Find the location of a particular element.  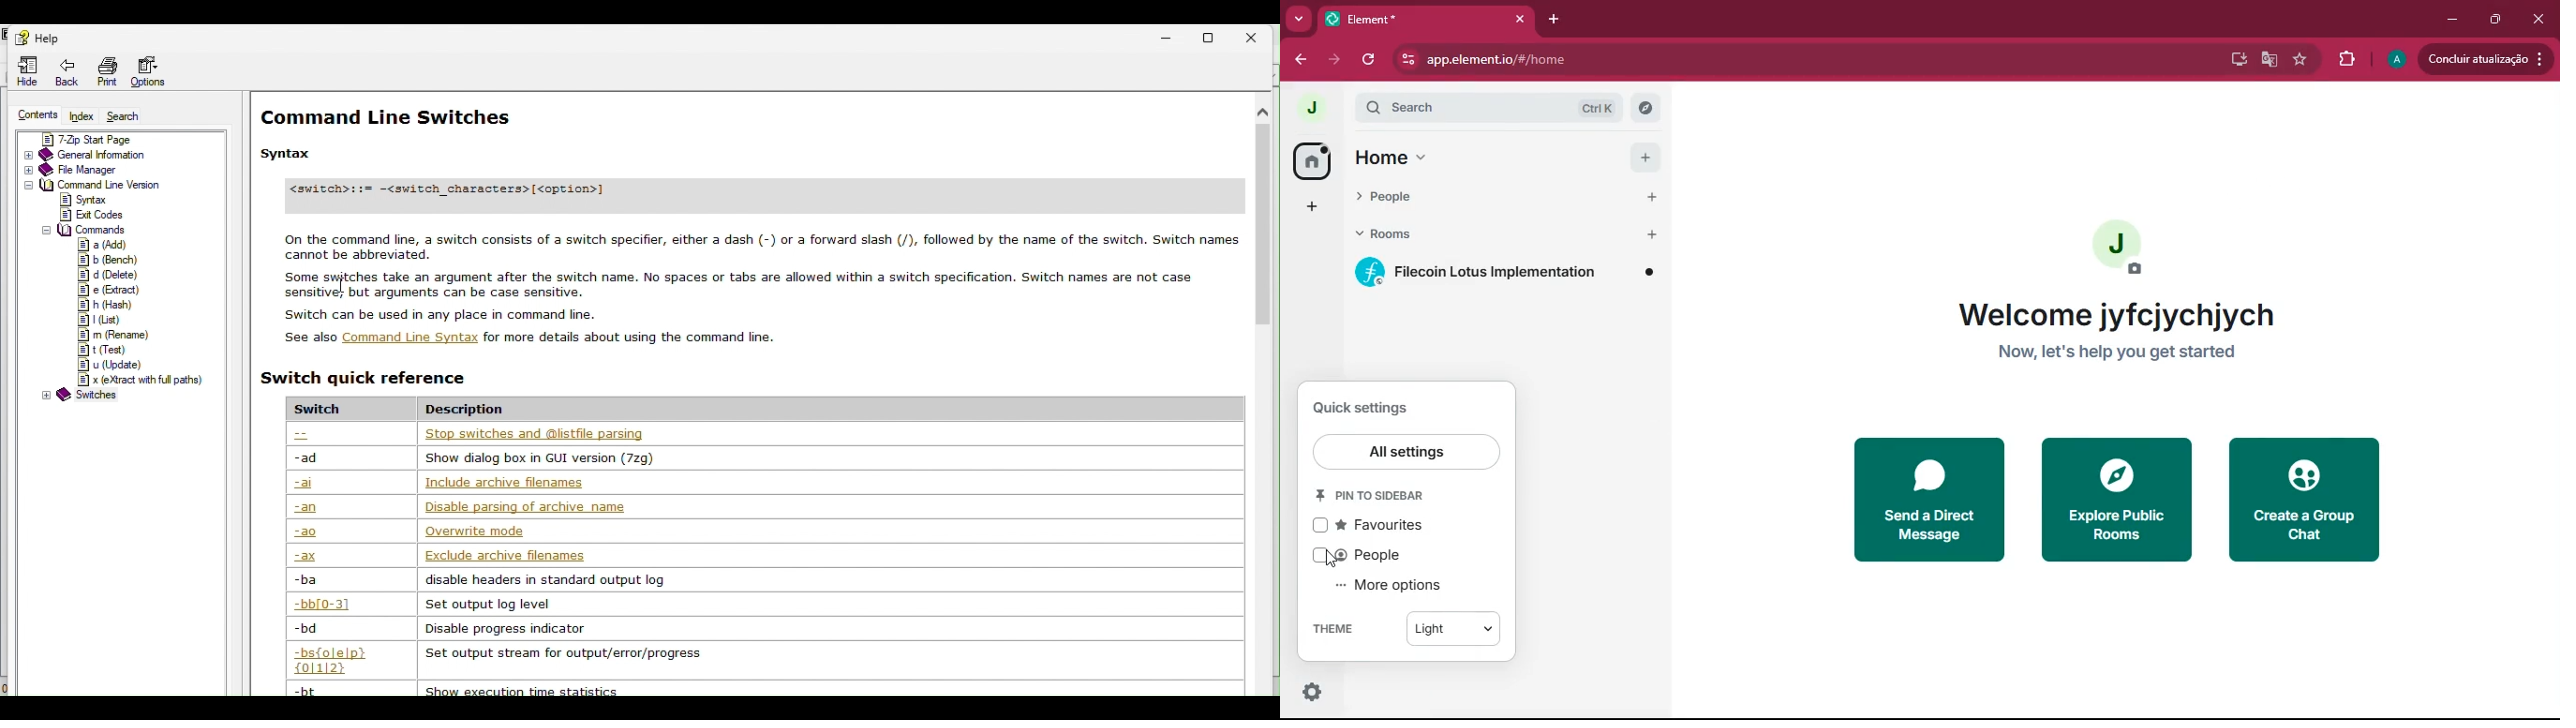

explore is located at coordinates (2114, 500).